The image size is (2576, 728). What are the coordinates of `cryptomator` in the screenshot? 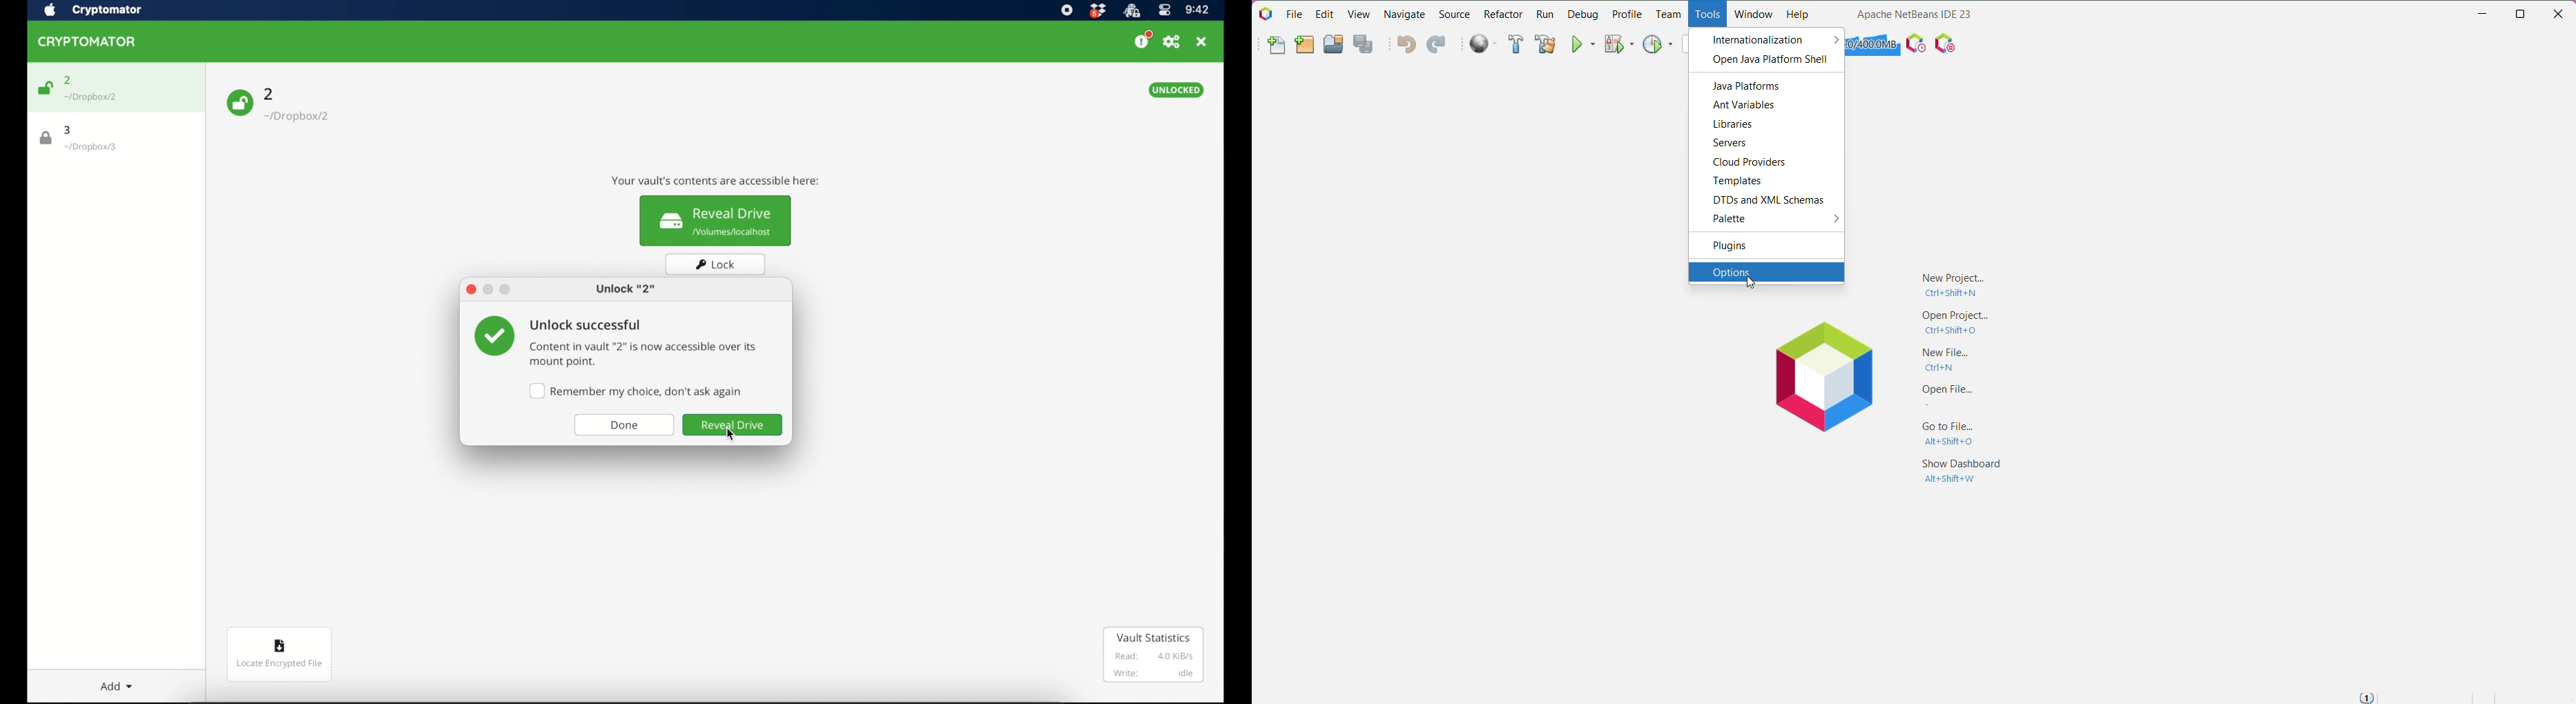 It's located at (87, 41).